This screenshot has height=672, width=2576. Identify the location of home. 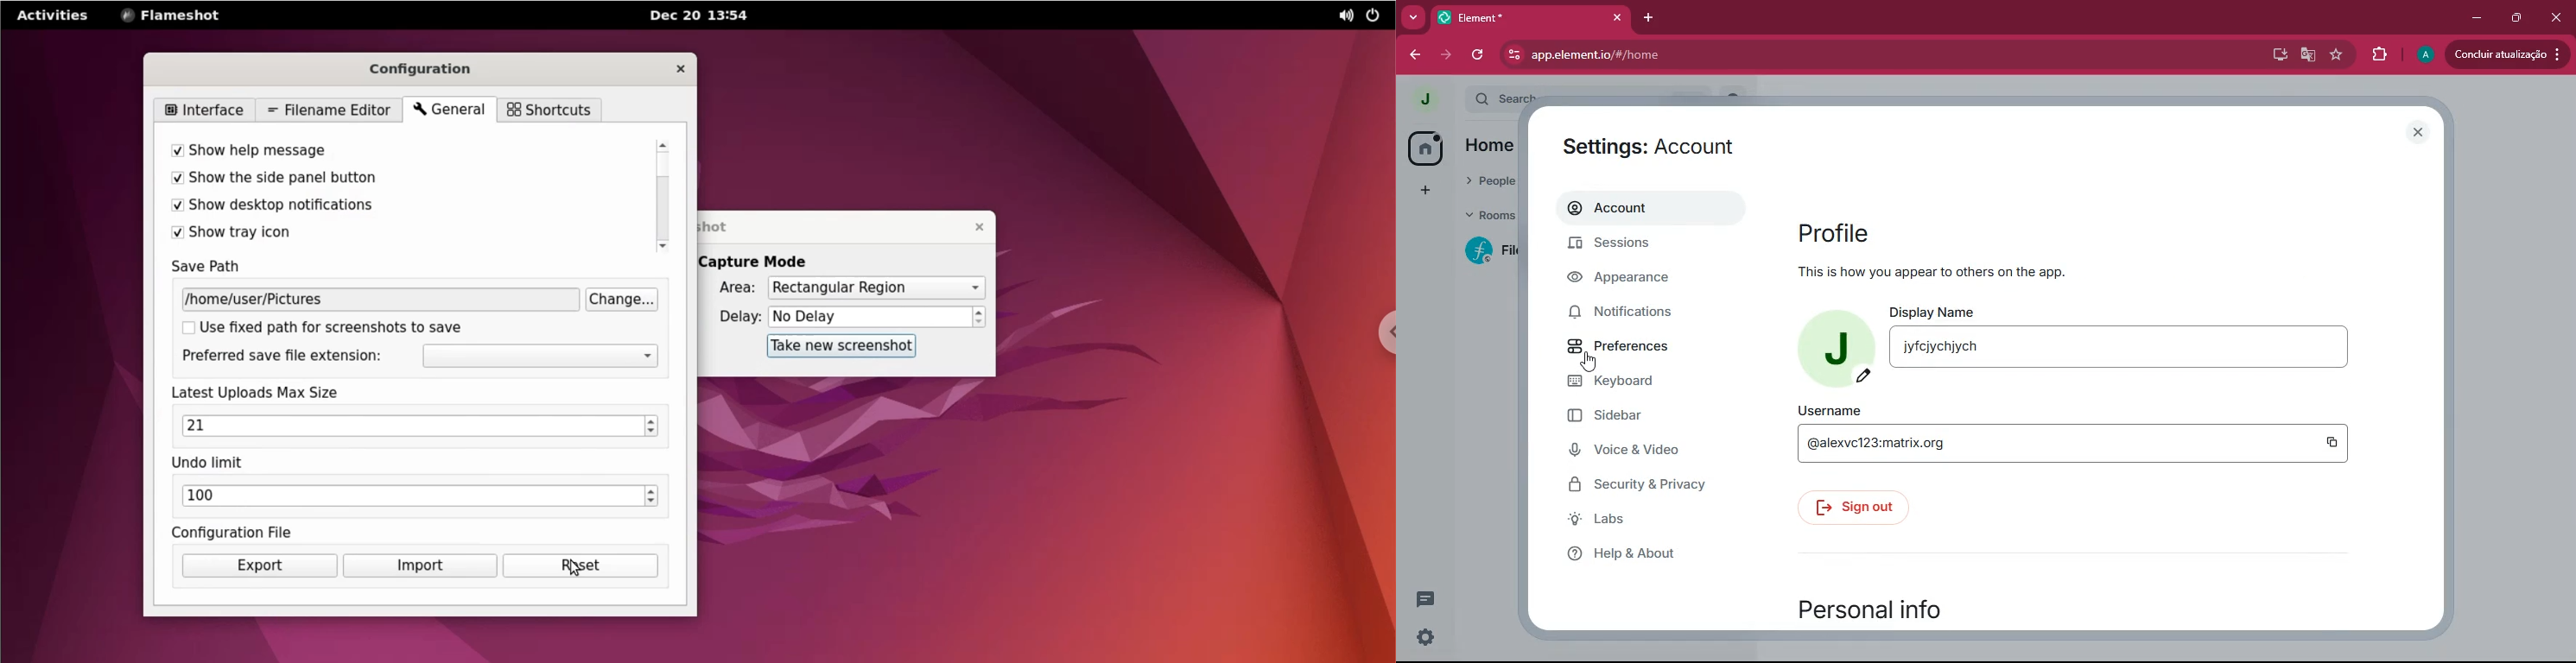
(1497, 144).